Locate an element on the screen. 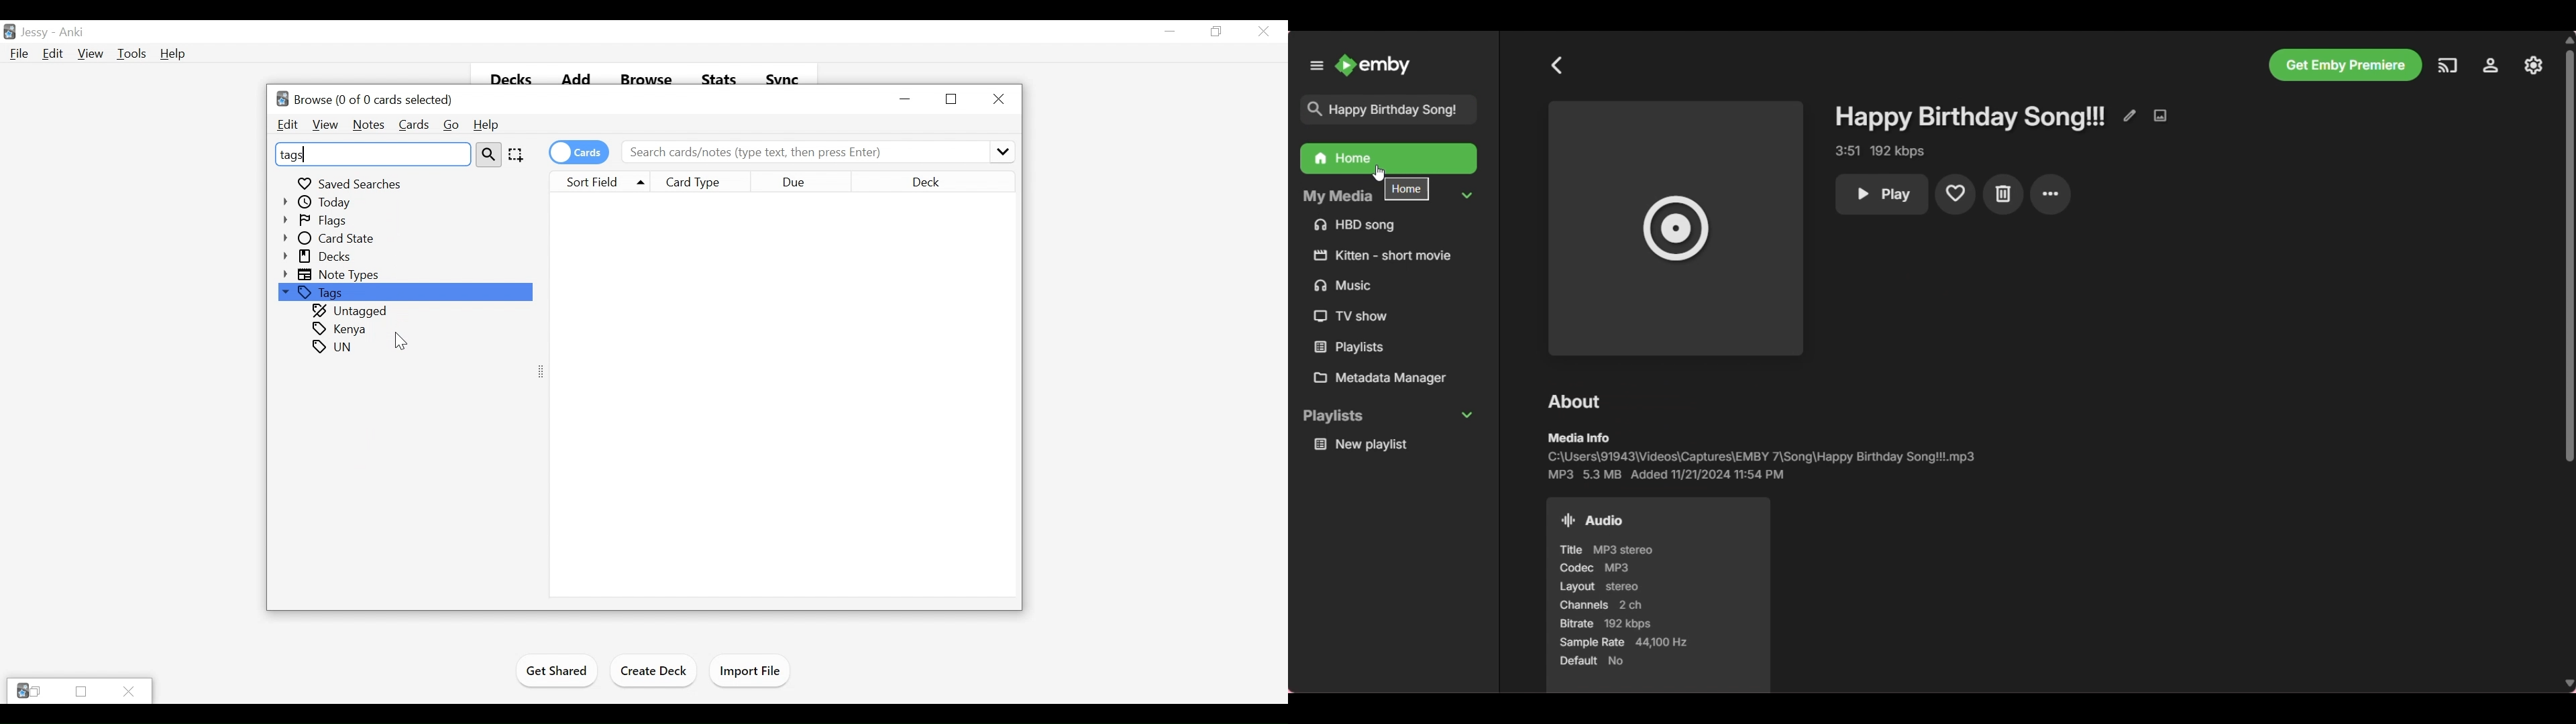 The width and height of the screenshot is (2576, 728). tags is located at coordinates (335, 347).